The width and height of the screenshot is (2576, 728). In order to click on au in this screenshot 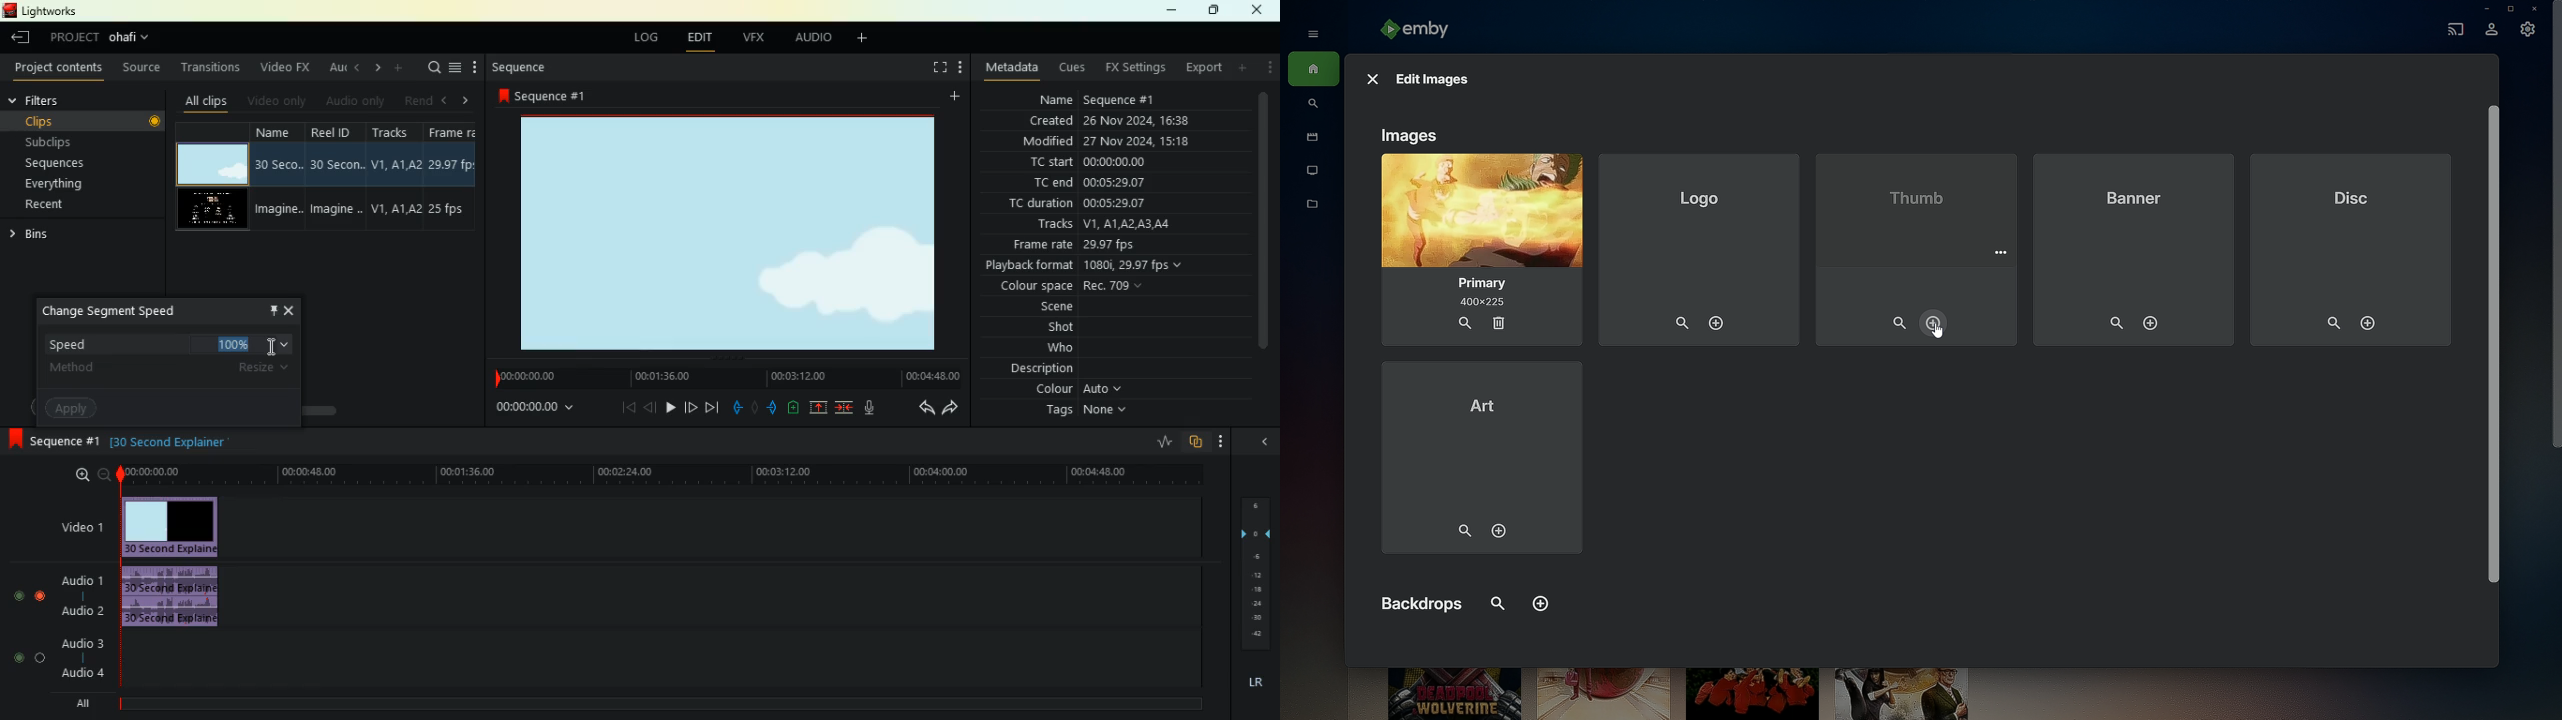, I will do `click(338, 69)`.